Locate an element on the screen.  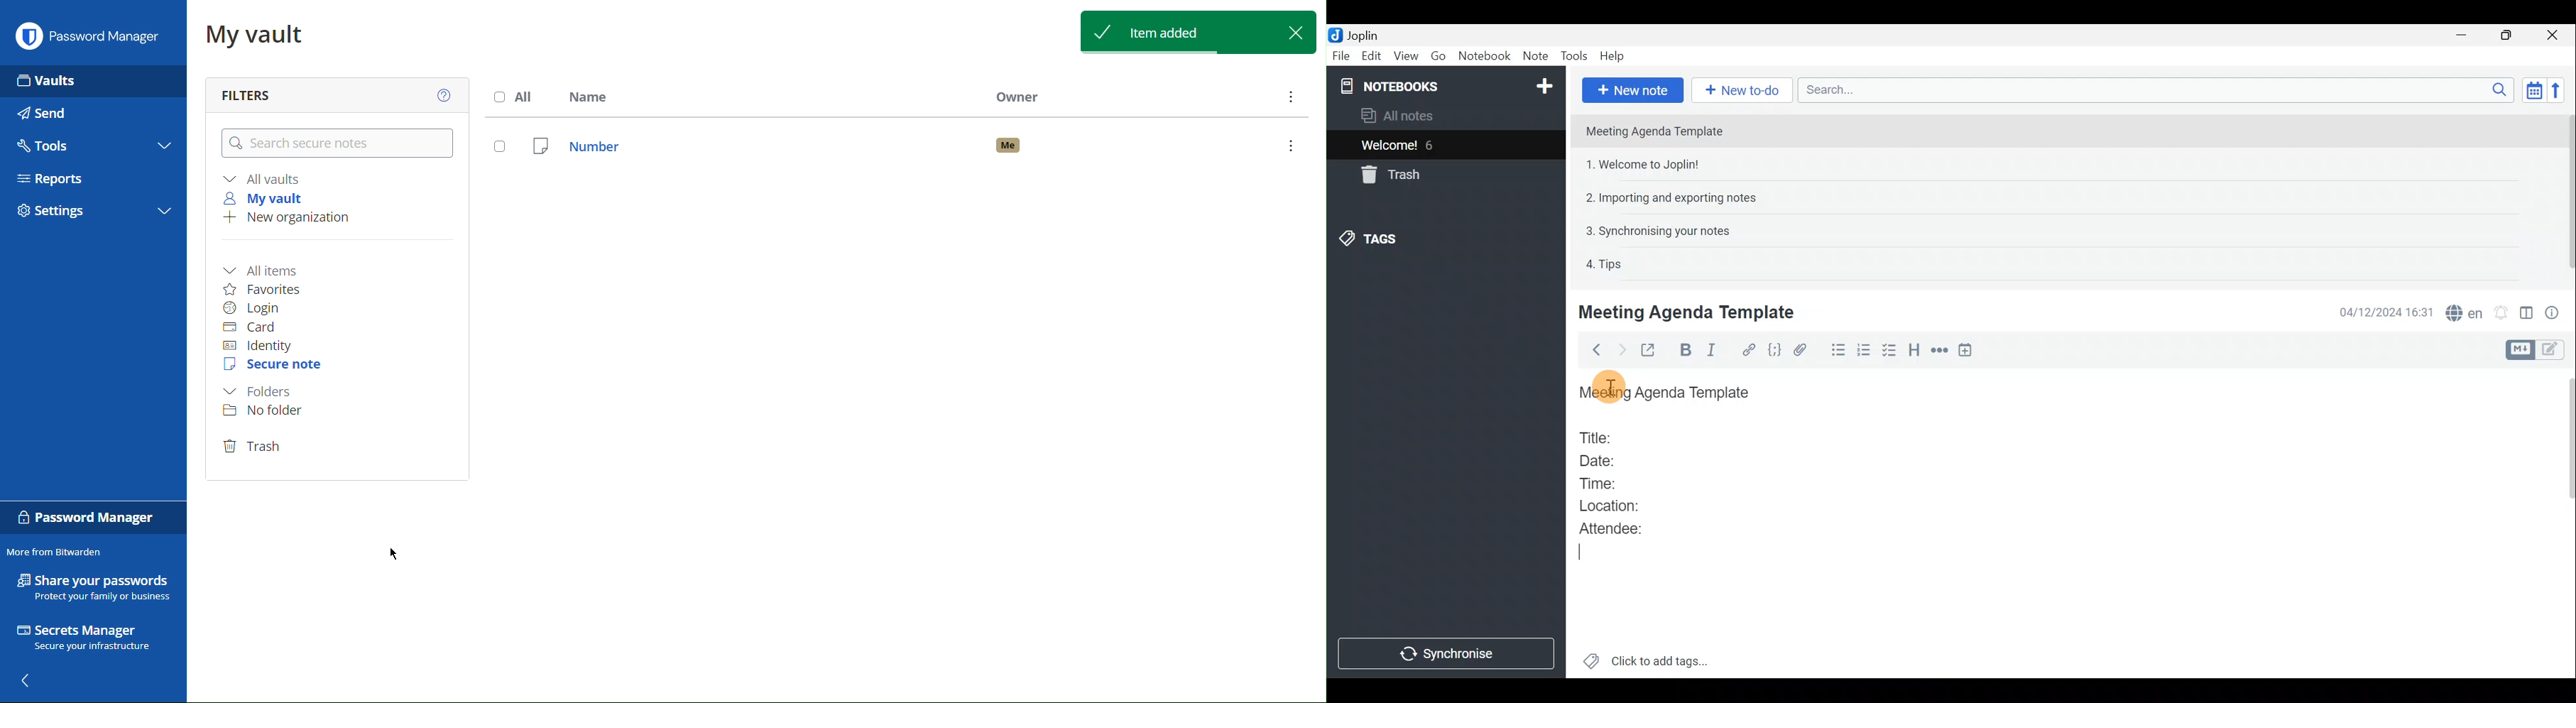
Toggle editor layout is located at coordinates (2527, 315).